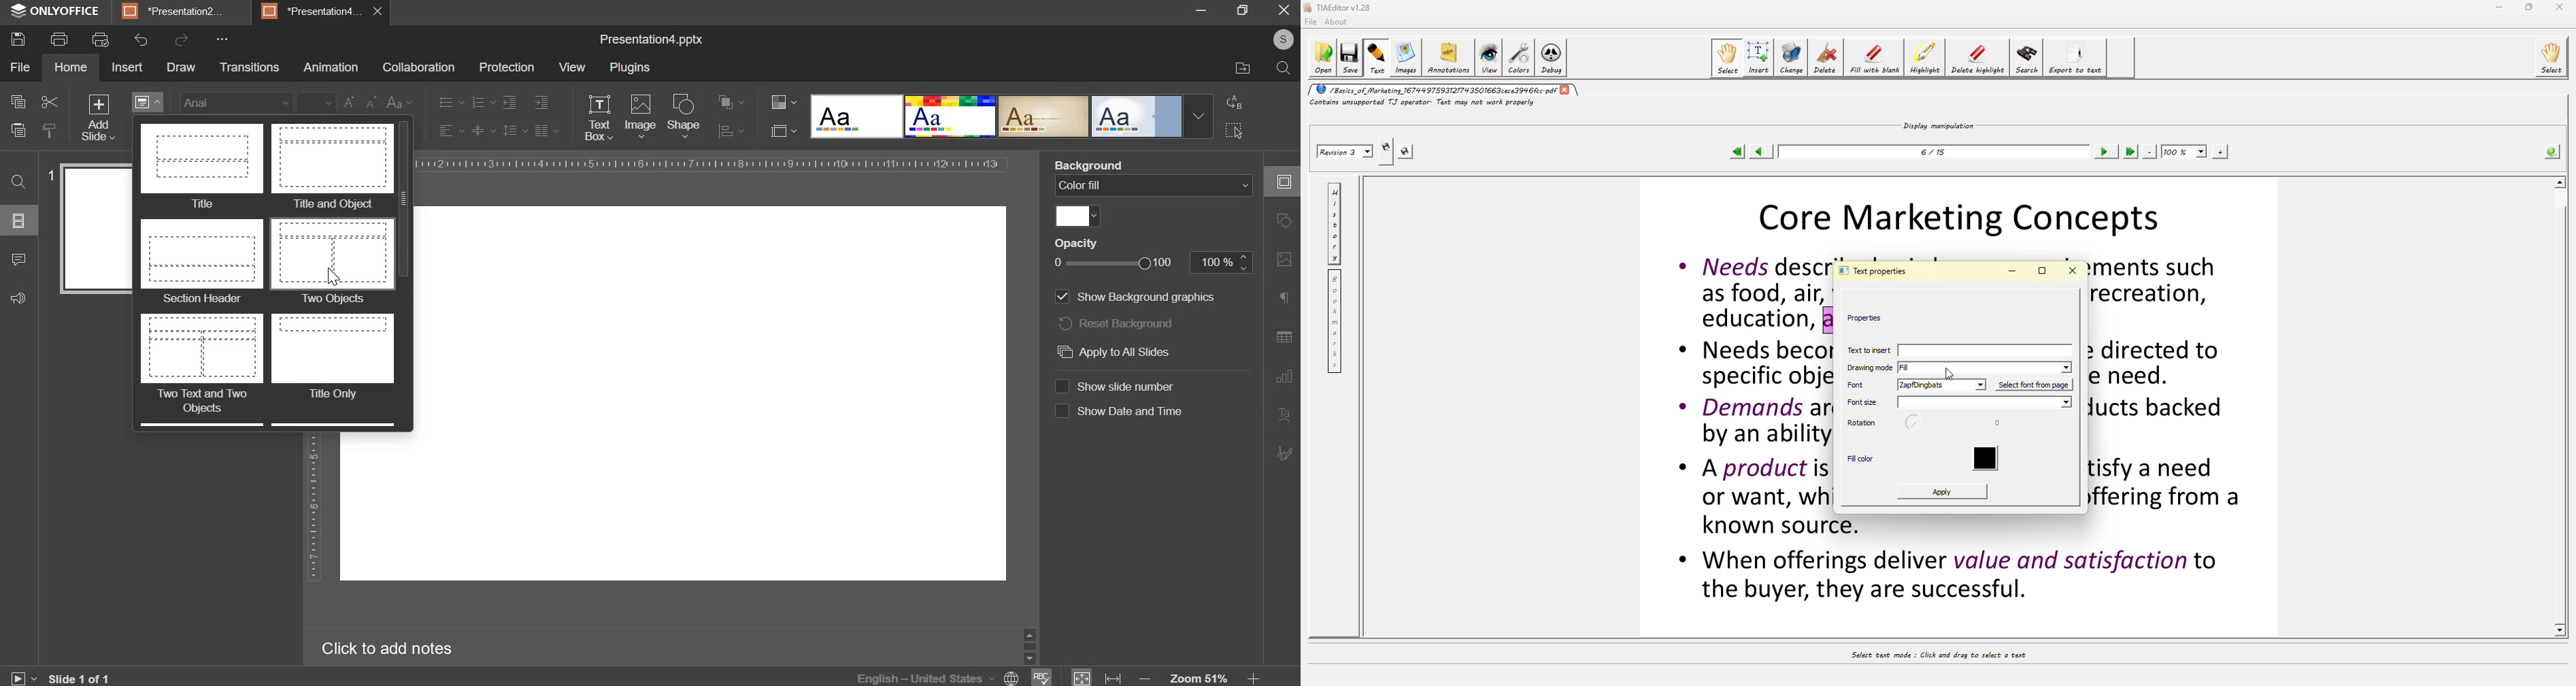  What do you see at coordinates (1145, 296) in the screenshot?
I see `show background graphics` at bounding box center [1145, 296].